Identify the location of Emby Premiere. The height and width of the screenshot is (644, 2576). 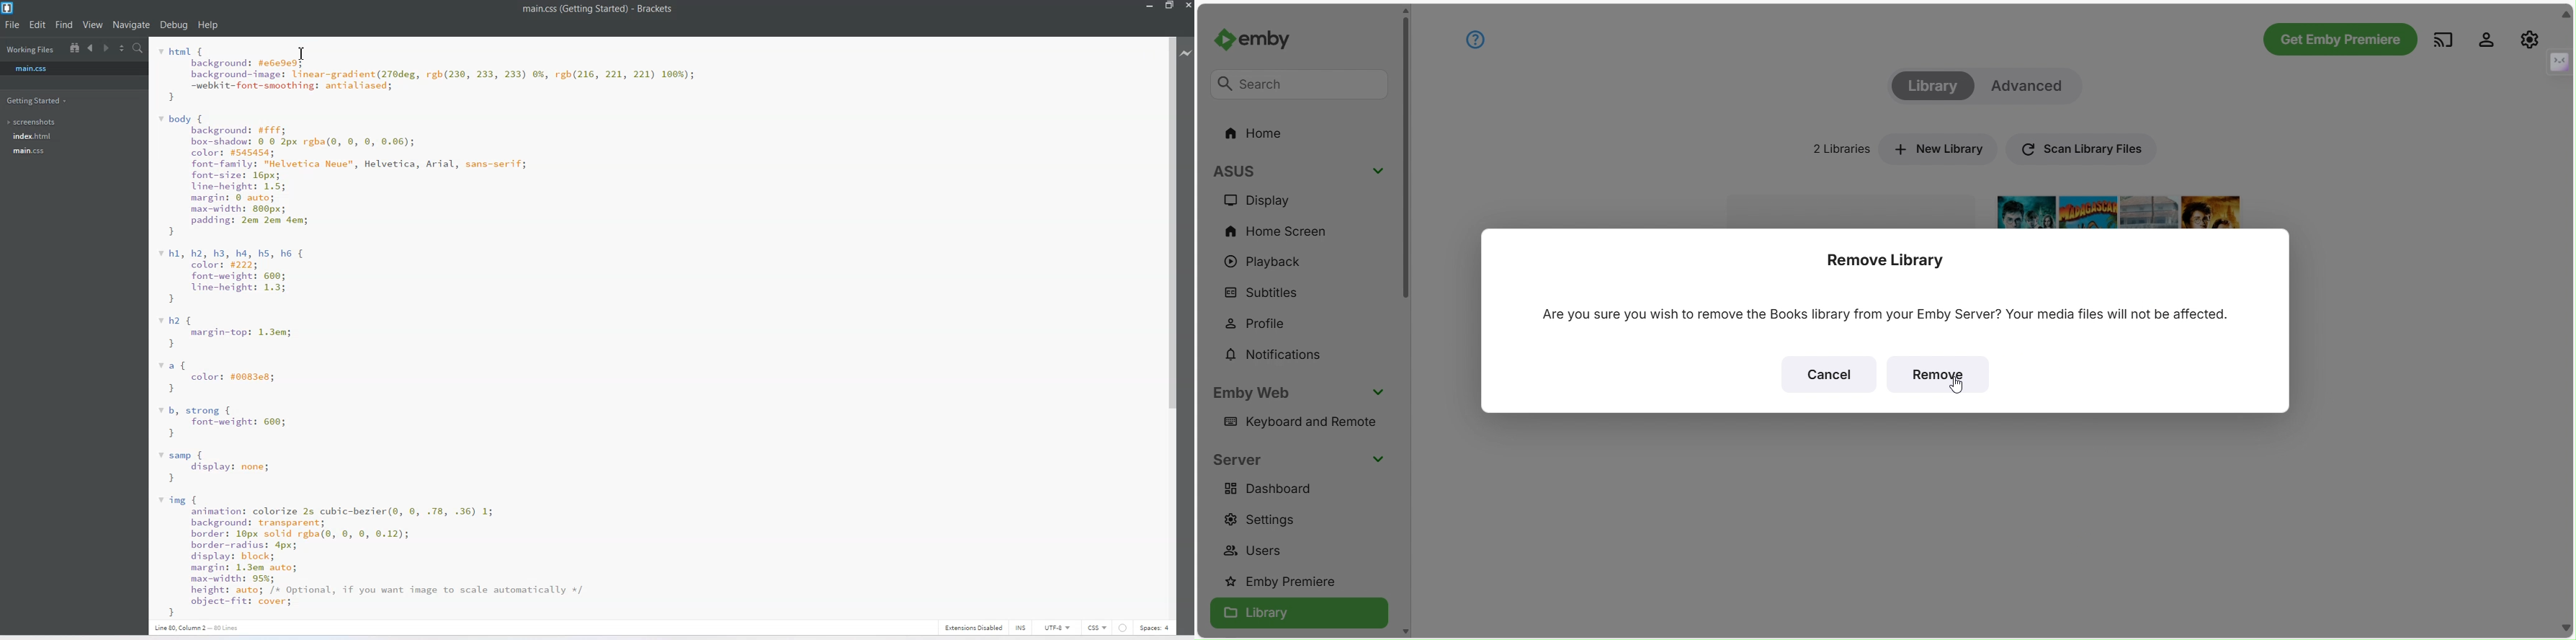
(1287, 582).